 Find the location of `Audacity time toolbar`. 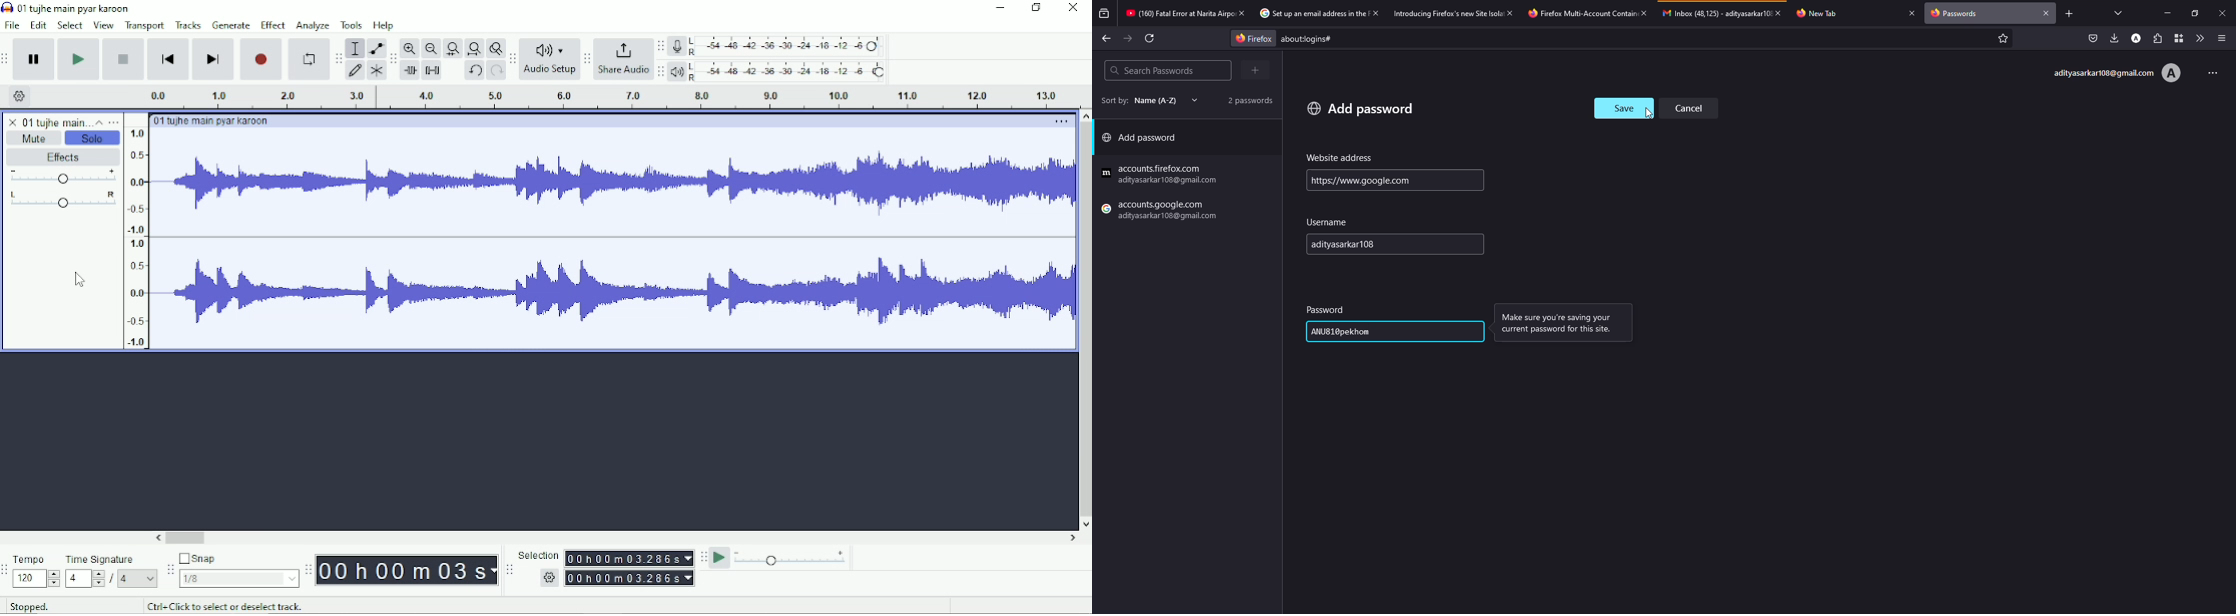

Audacity time toolbar is located at coordinates (308, 570).